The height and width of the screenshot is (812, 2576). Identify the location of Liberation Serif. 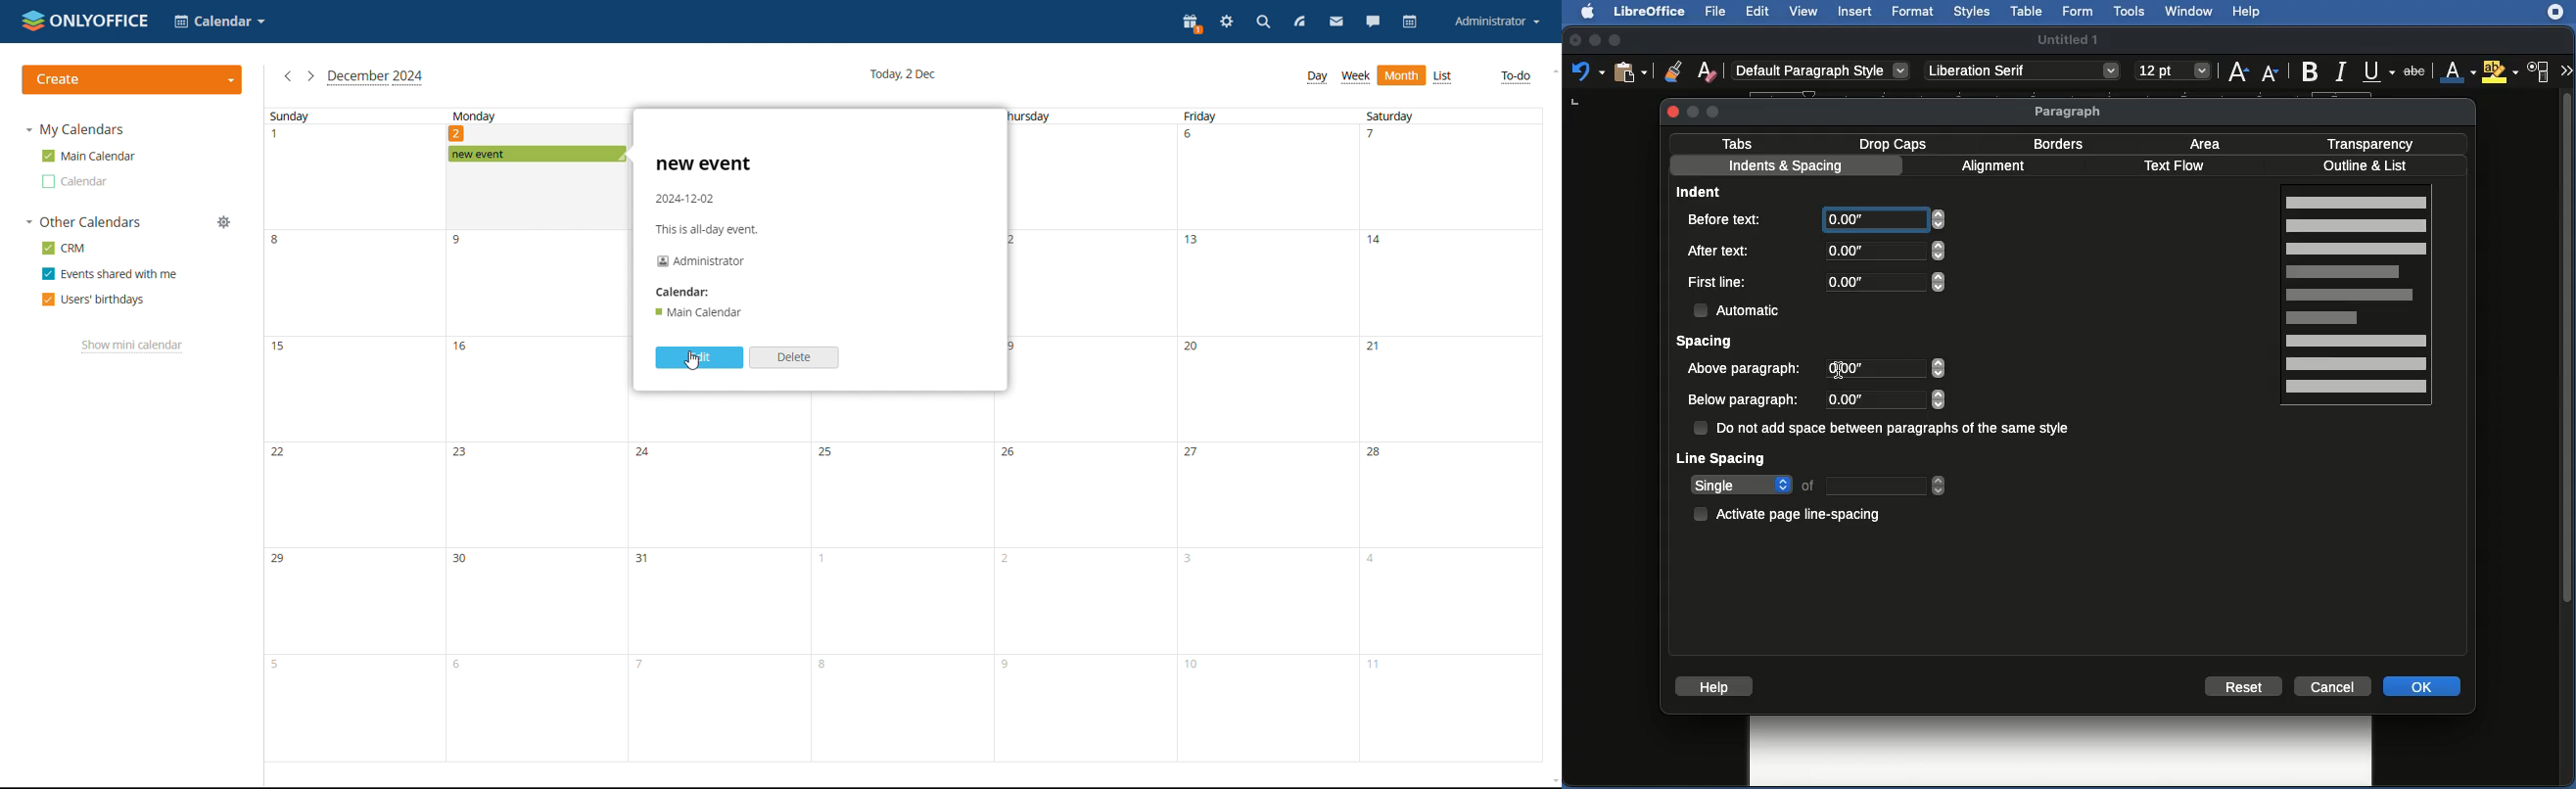
(2022, 71).